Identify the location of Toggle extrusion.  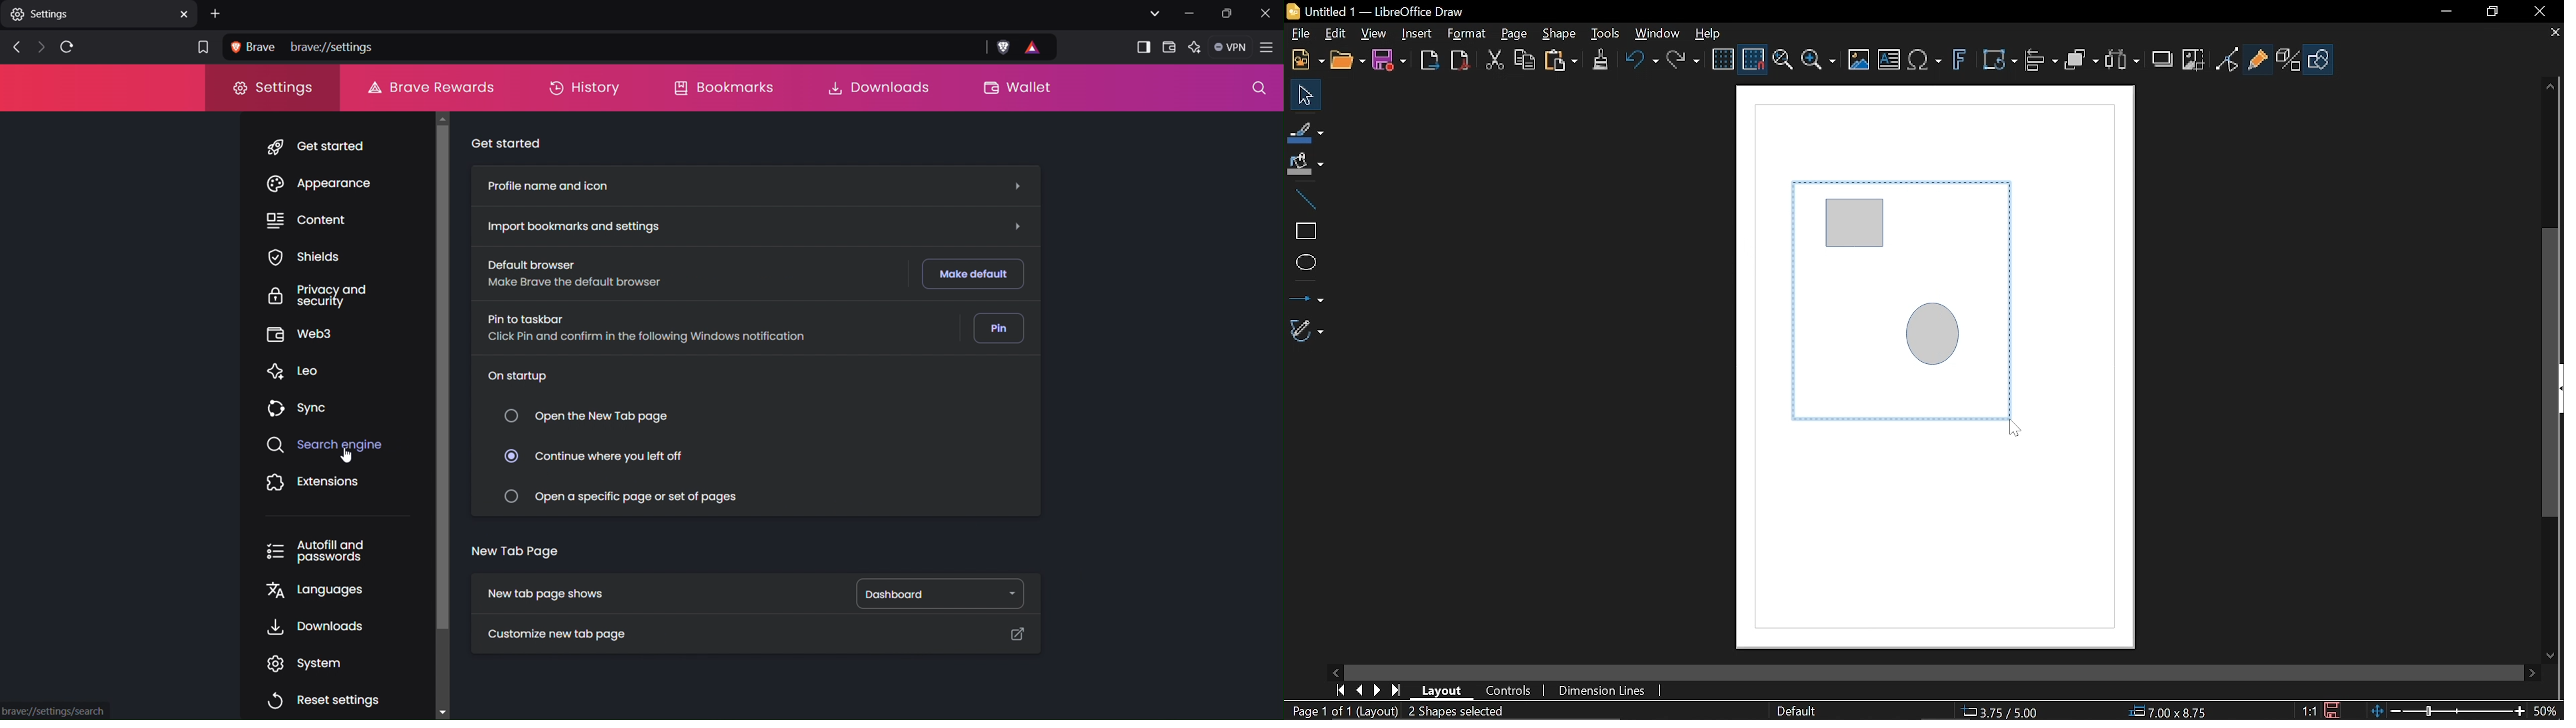
(2287, 59).